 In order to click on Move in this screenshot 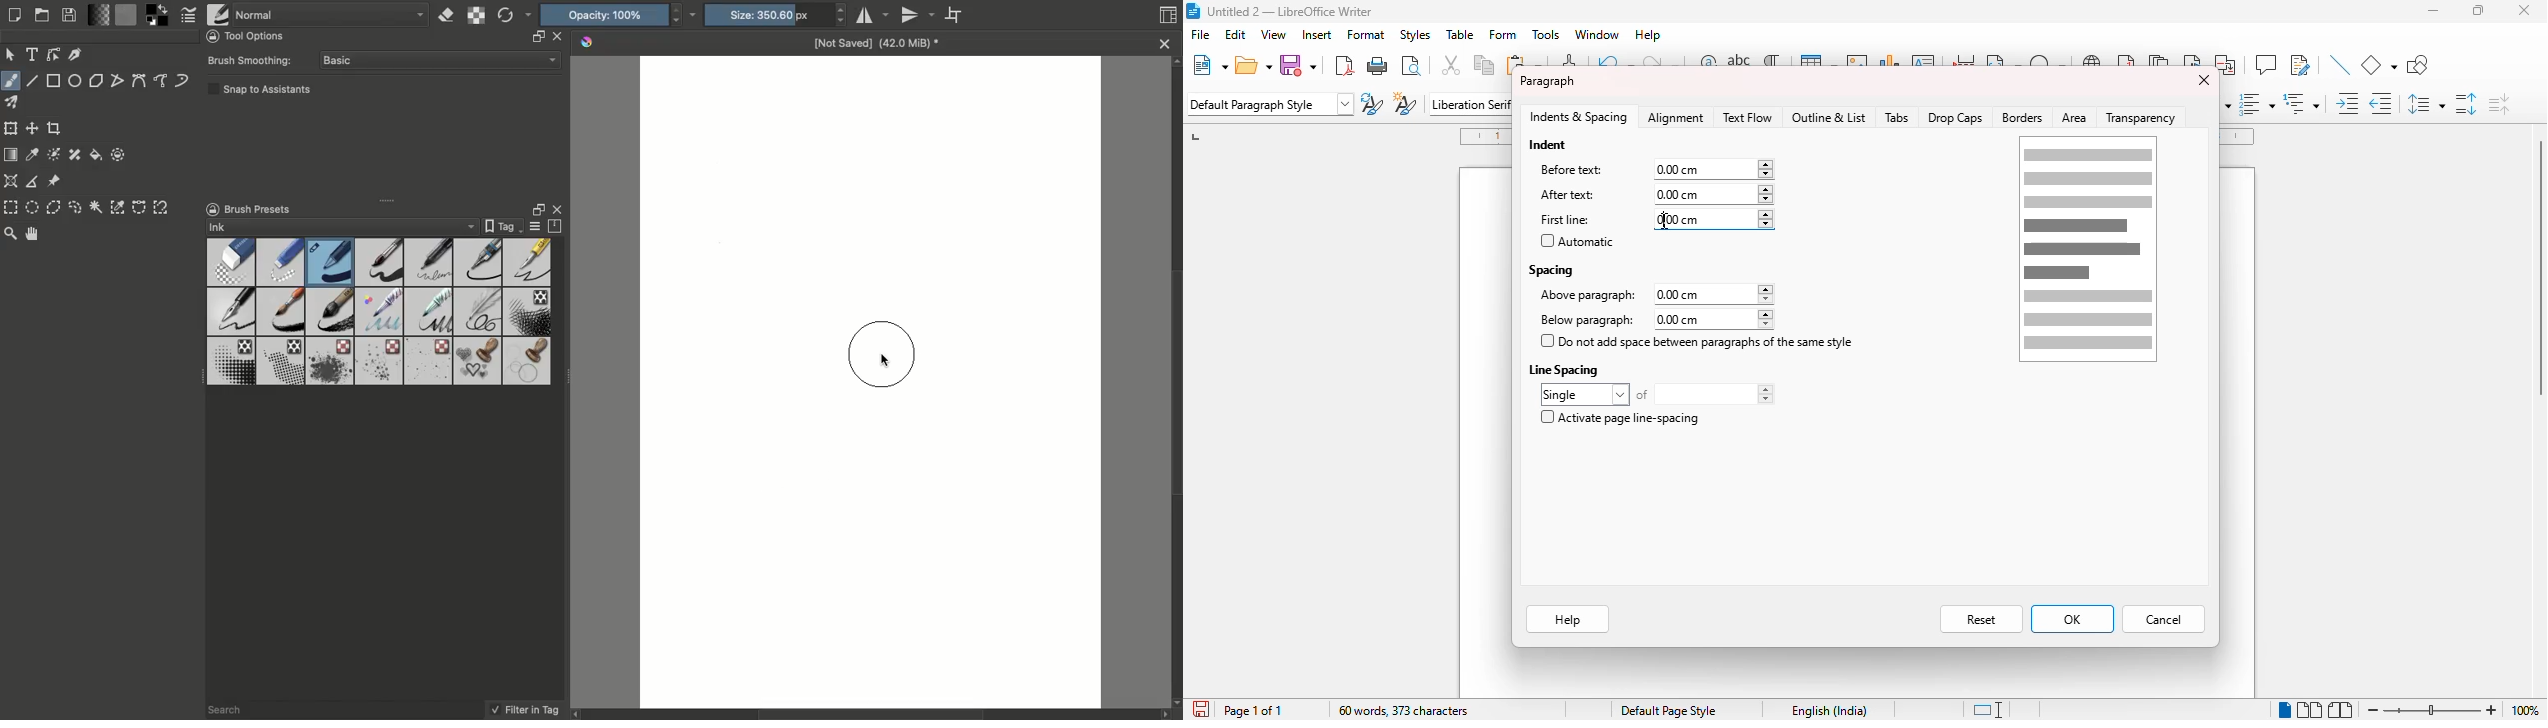, I will do `click(11, 53)`.